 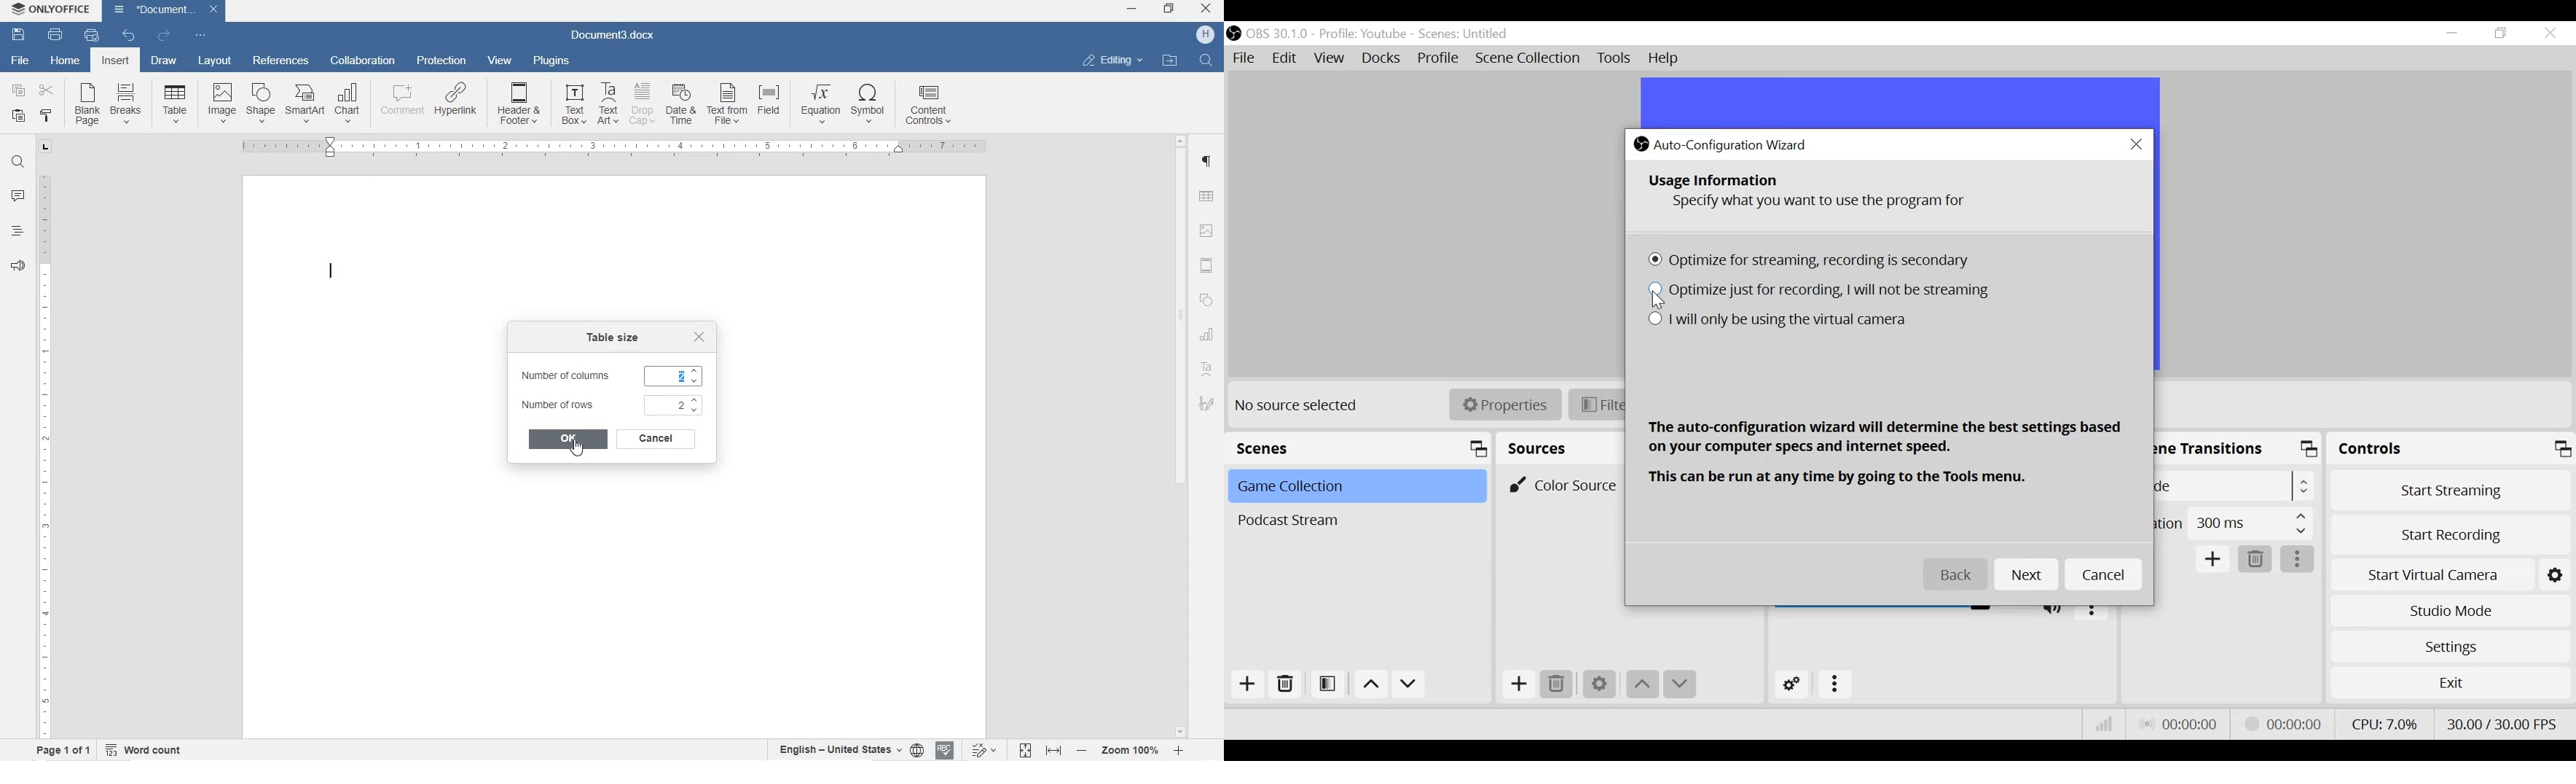 I want to click on Restore, so click(x=2499, y=33).